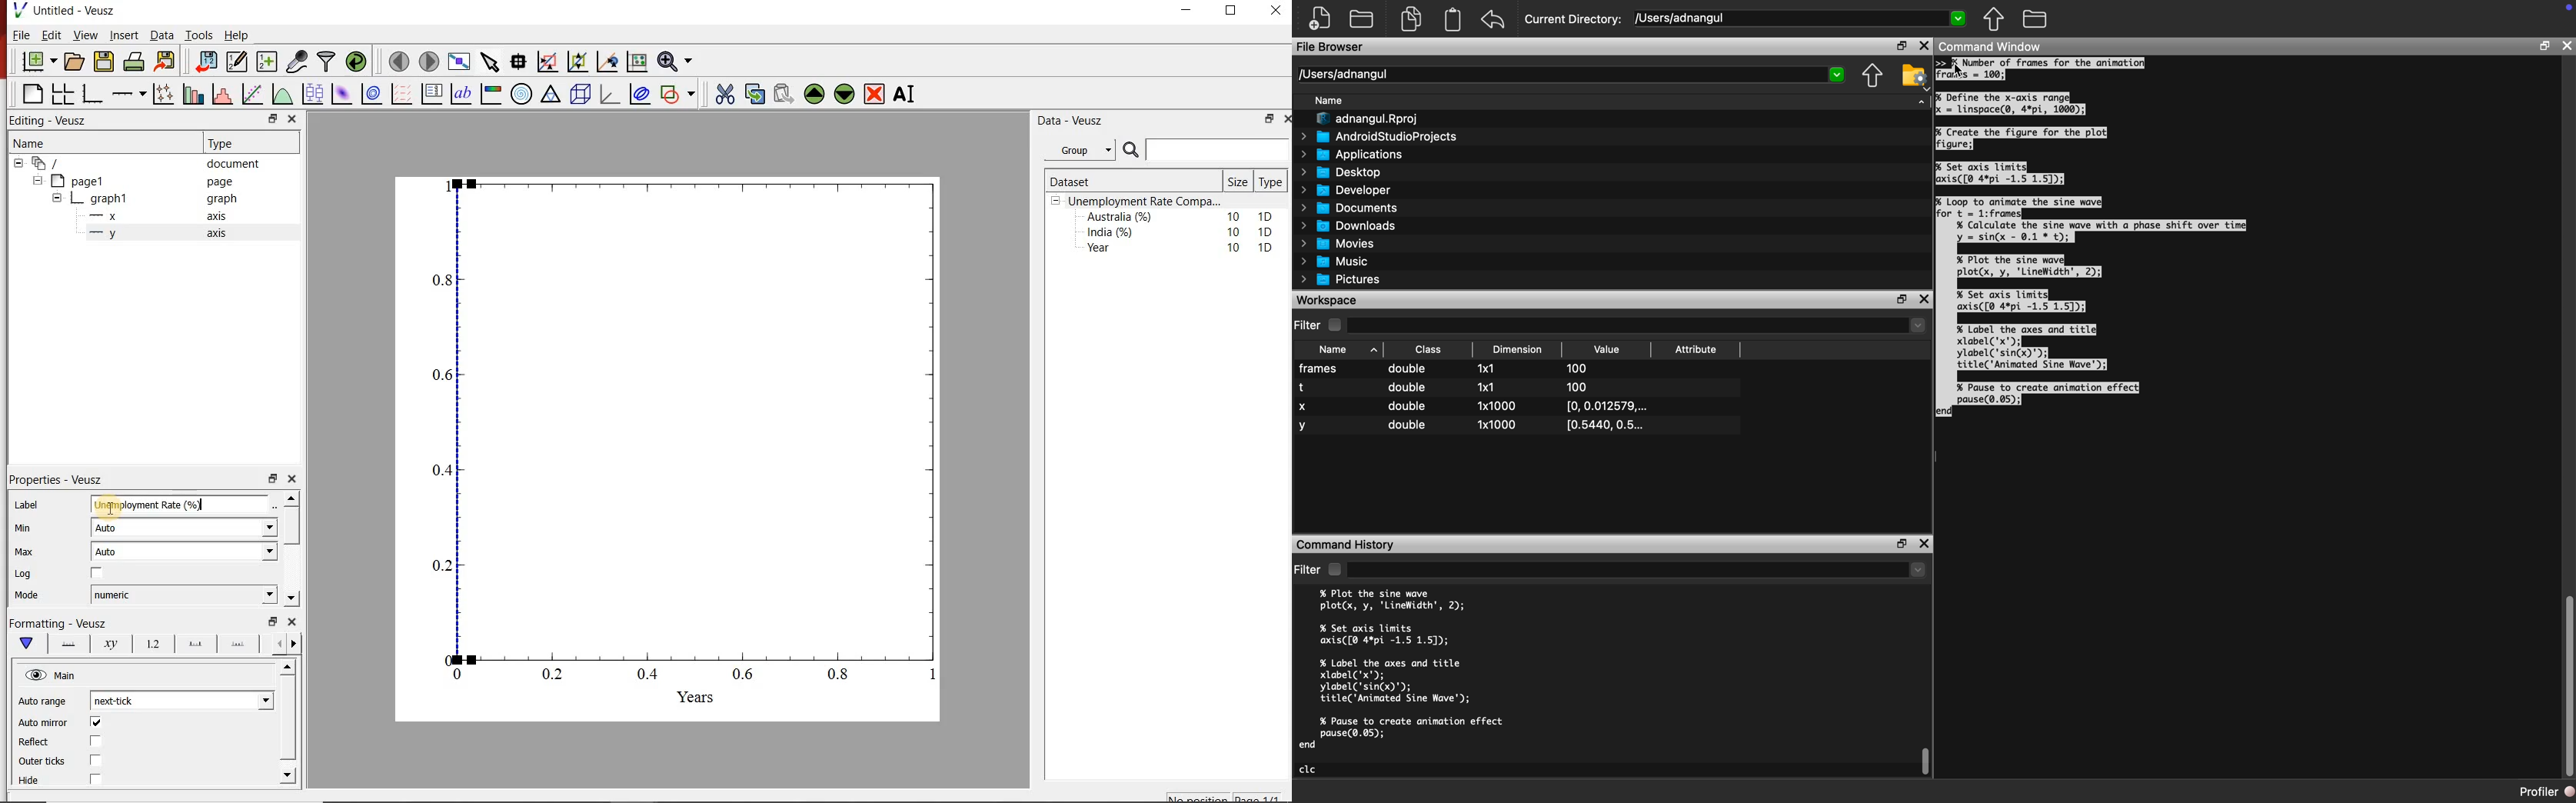 The width and height of the screenshot is (2576, 812). What do you see at coordinates (1452, 387) in the screenshot?
I see `t double x1 100` at bounding box center [1452, 387].